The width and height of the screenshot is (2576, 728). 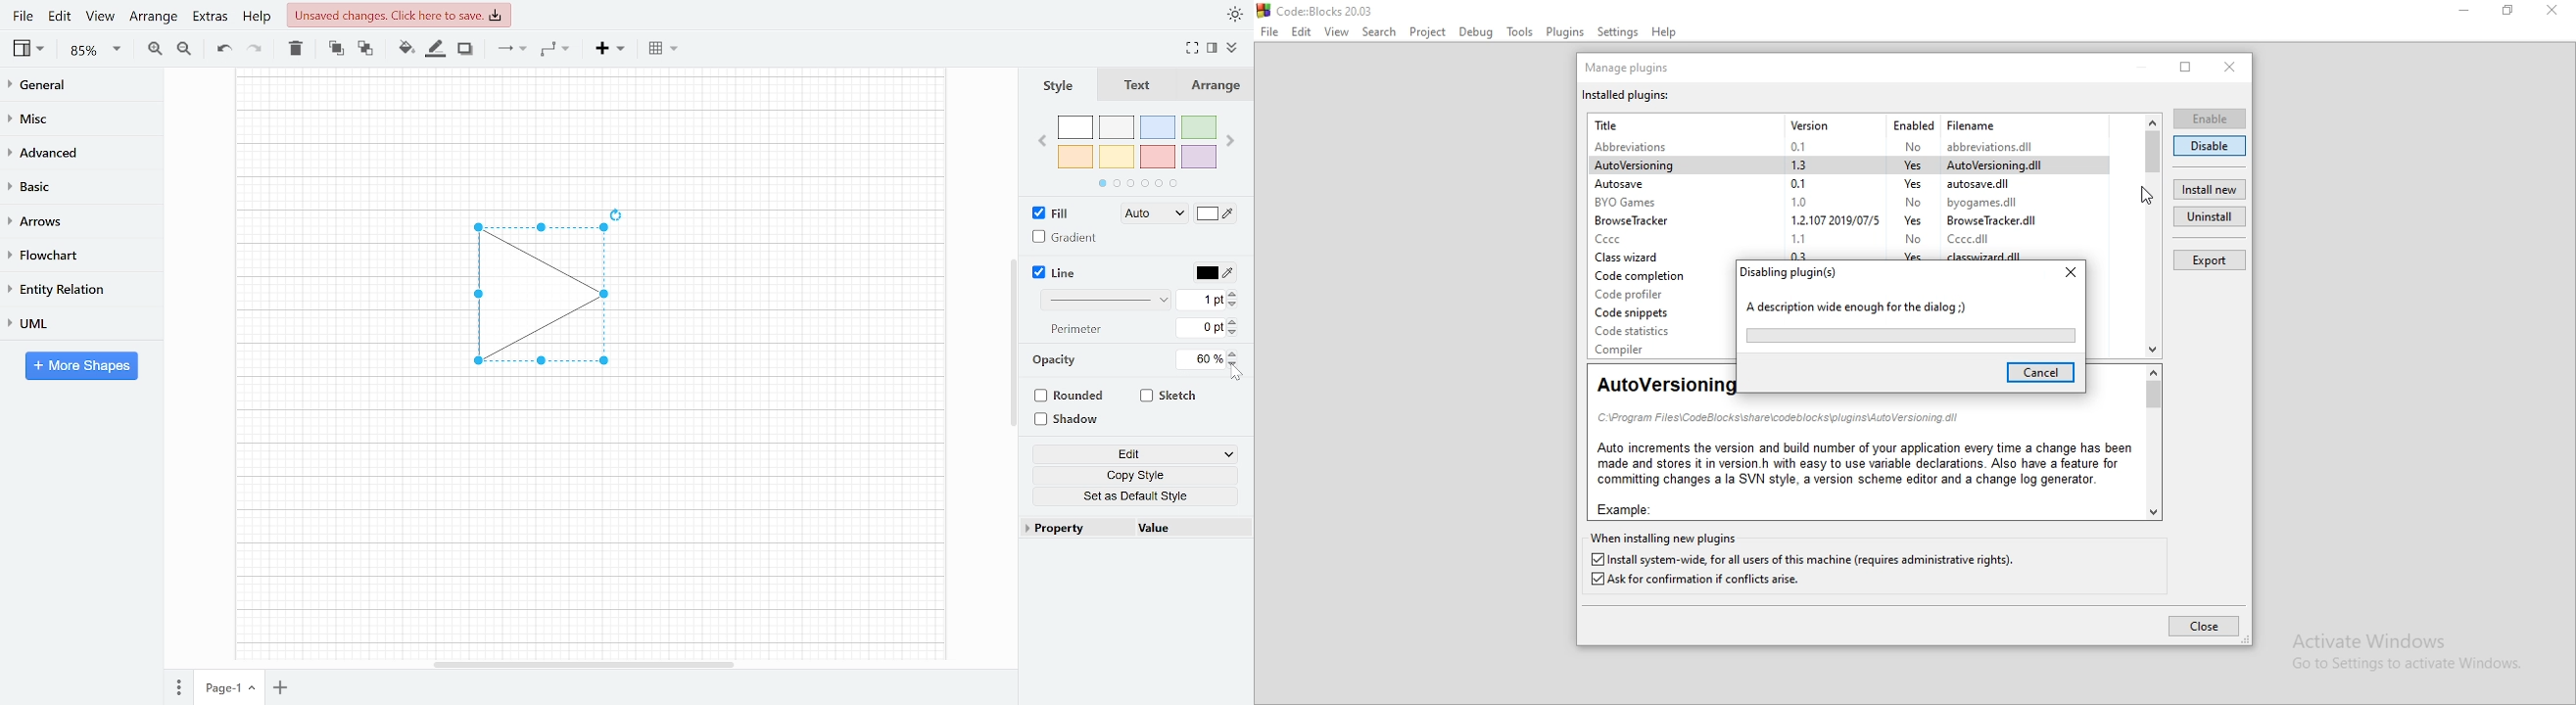 What do you see at coordinates (294, 48) in the screenshot?
I see `Delete` at bounding box center [294, 48].